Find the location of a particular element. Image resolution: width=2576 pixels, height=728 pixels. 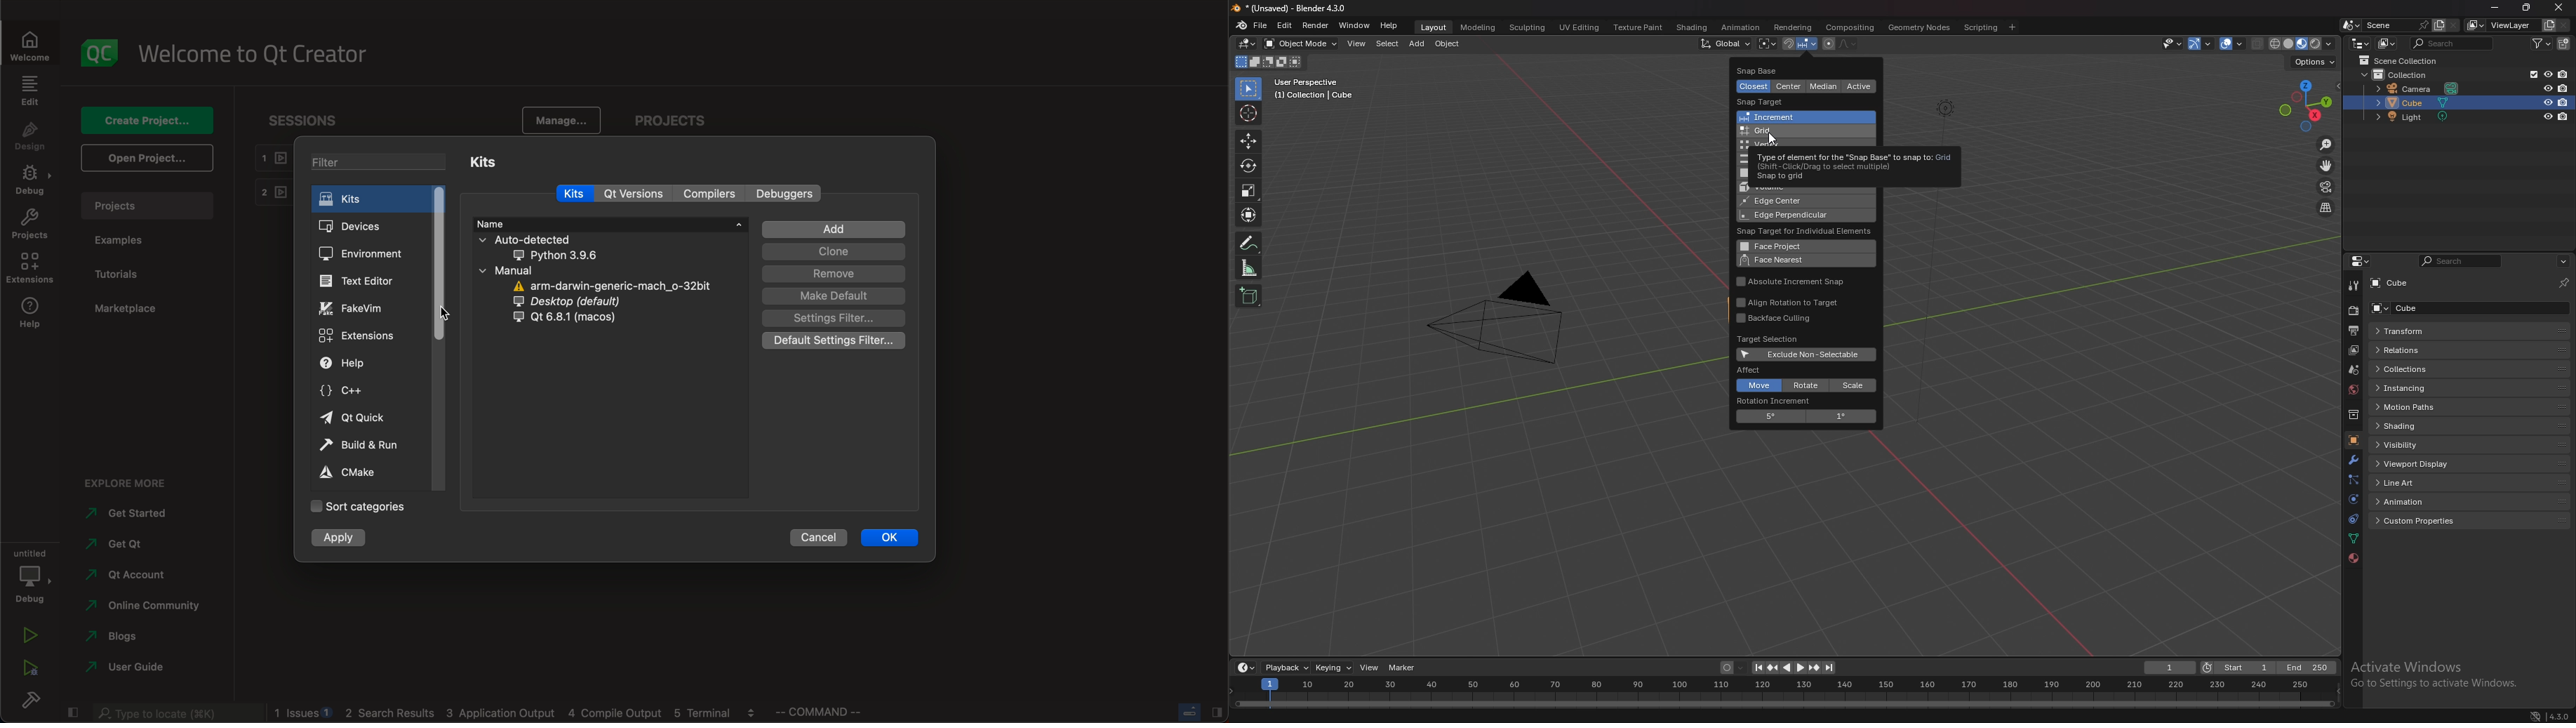

measure is located at coordinates (1249, 267).